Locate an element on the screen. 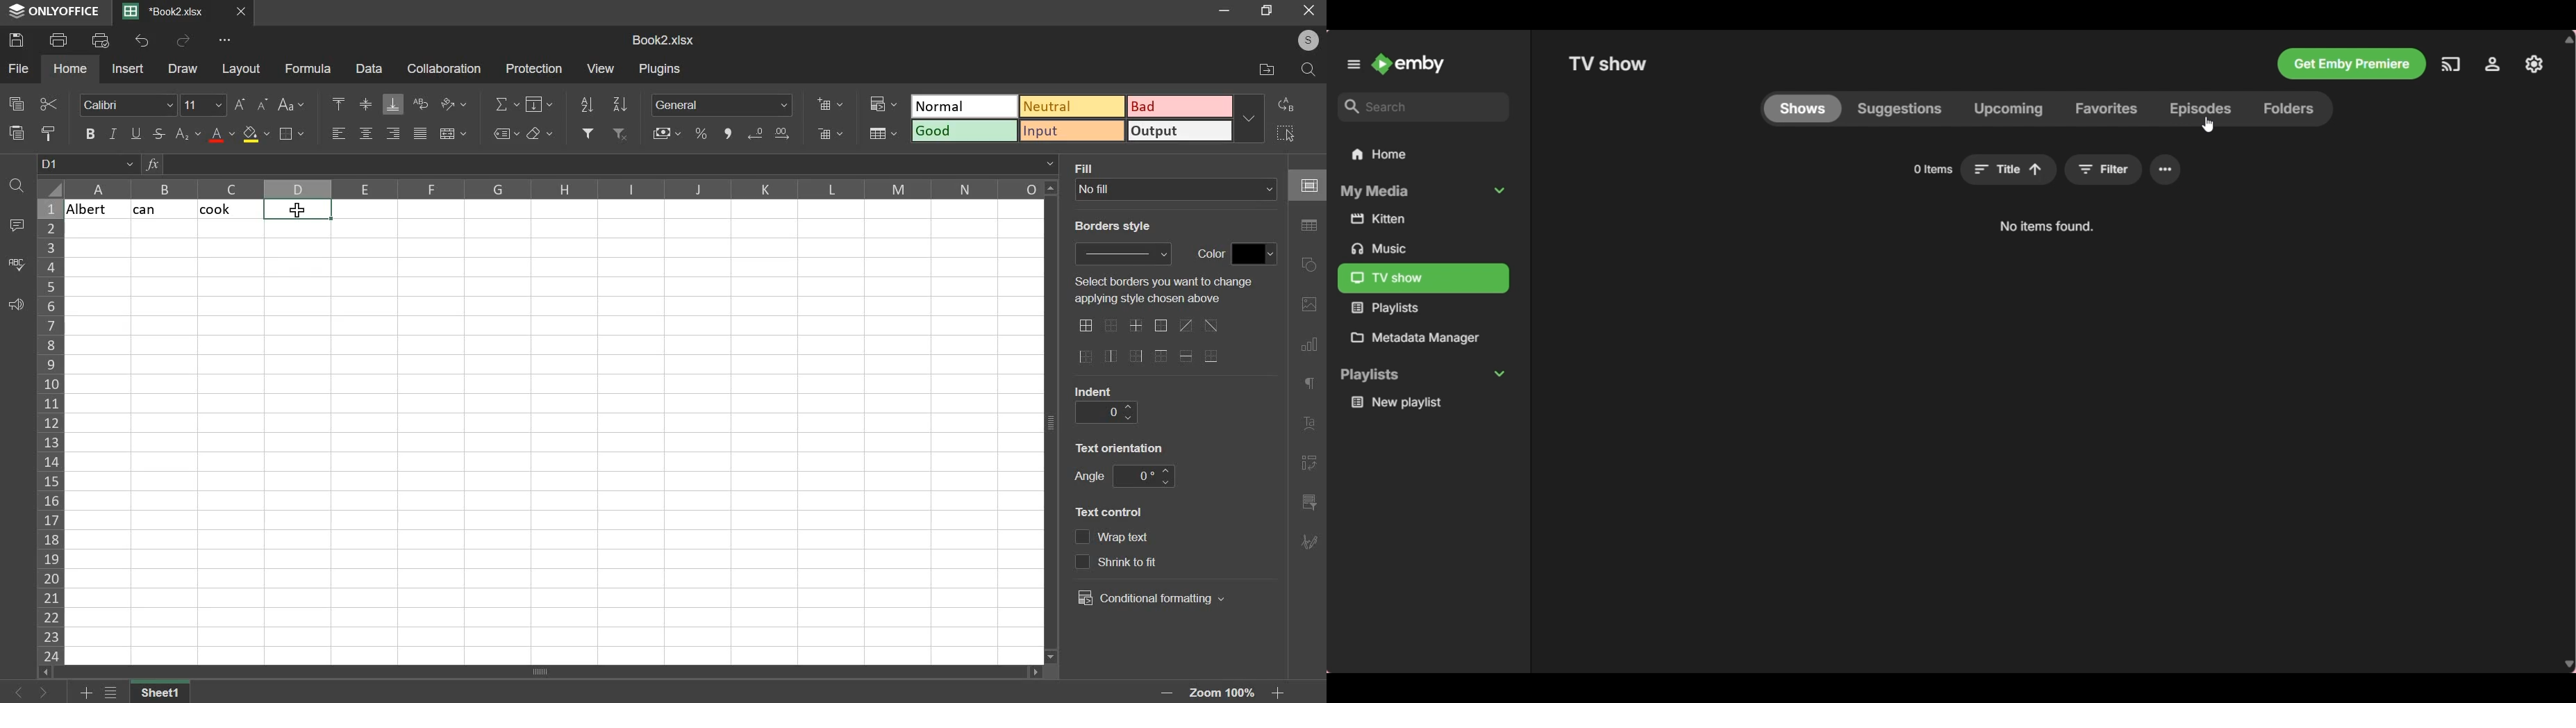  select is located at coordinates (1293, 133).